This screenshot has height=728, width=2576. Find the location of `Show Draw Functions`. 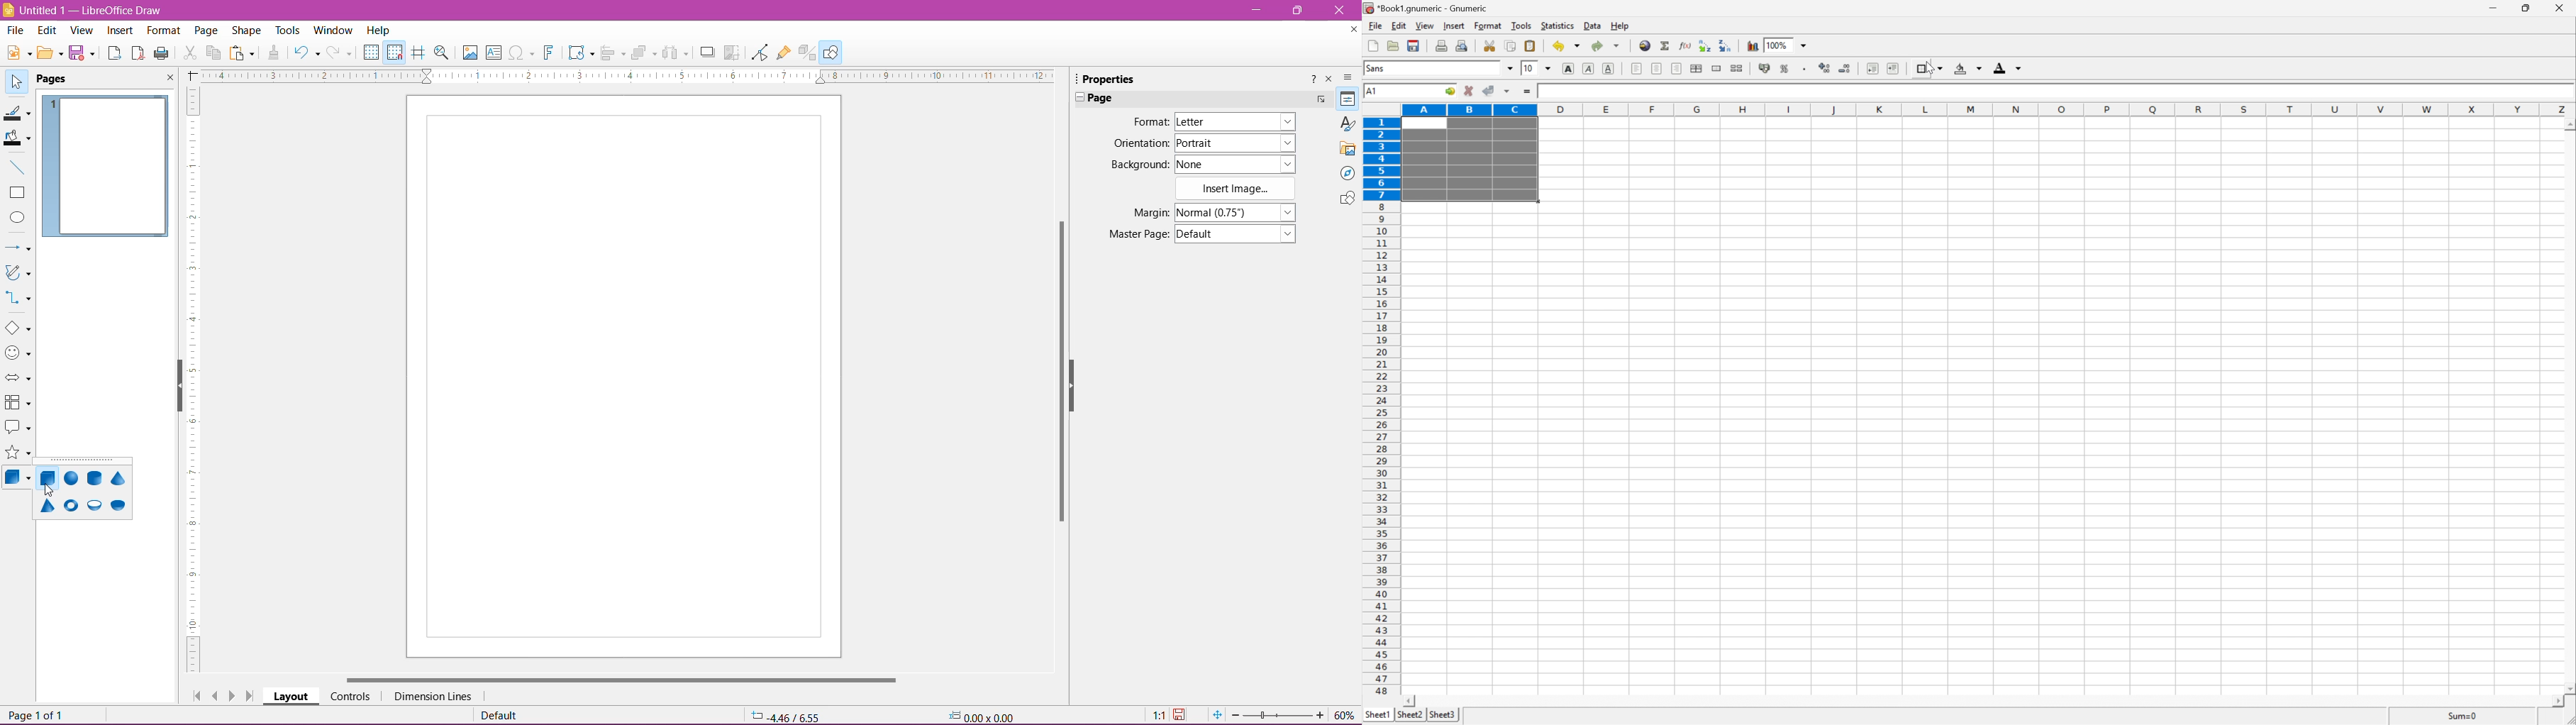

Show Draw Functions is located at coordinates (831, 52).